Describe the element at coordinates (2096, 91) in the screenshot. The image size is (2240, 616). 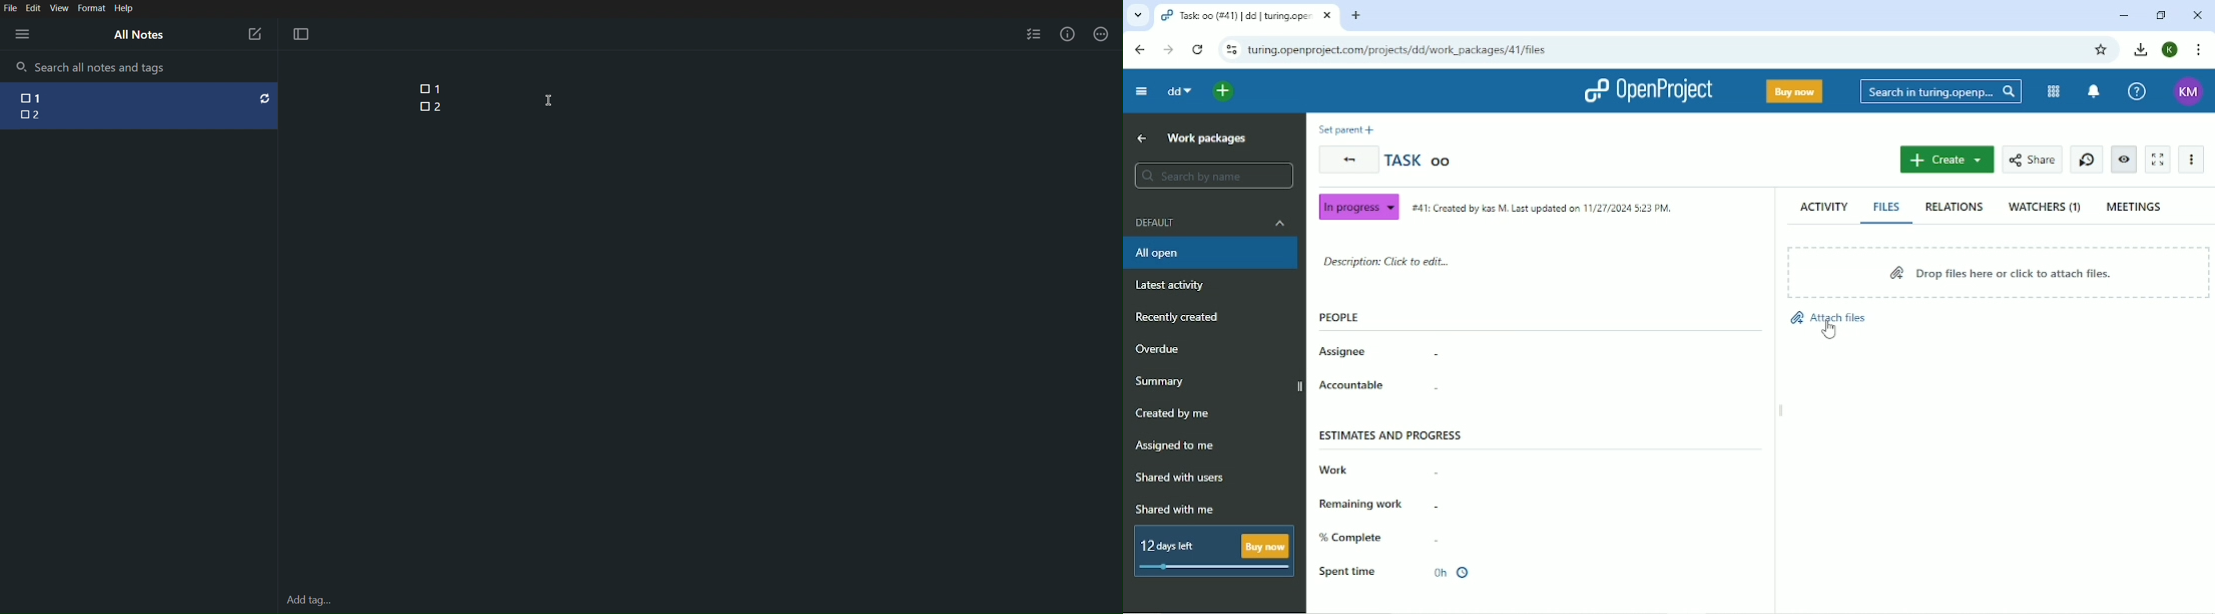
I see `To notification center` at that location.